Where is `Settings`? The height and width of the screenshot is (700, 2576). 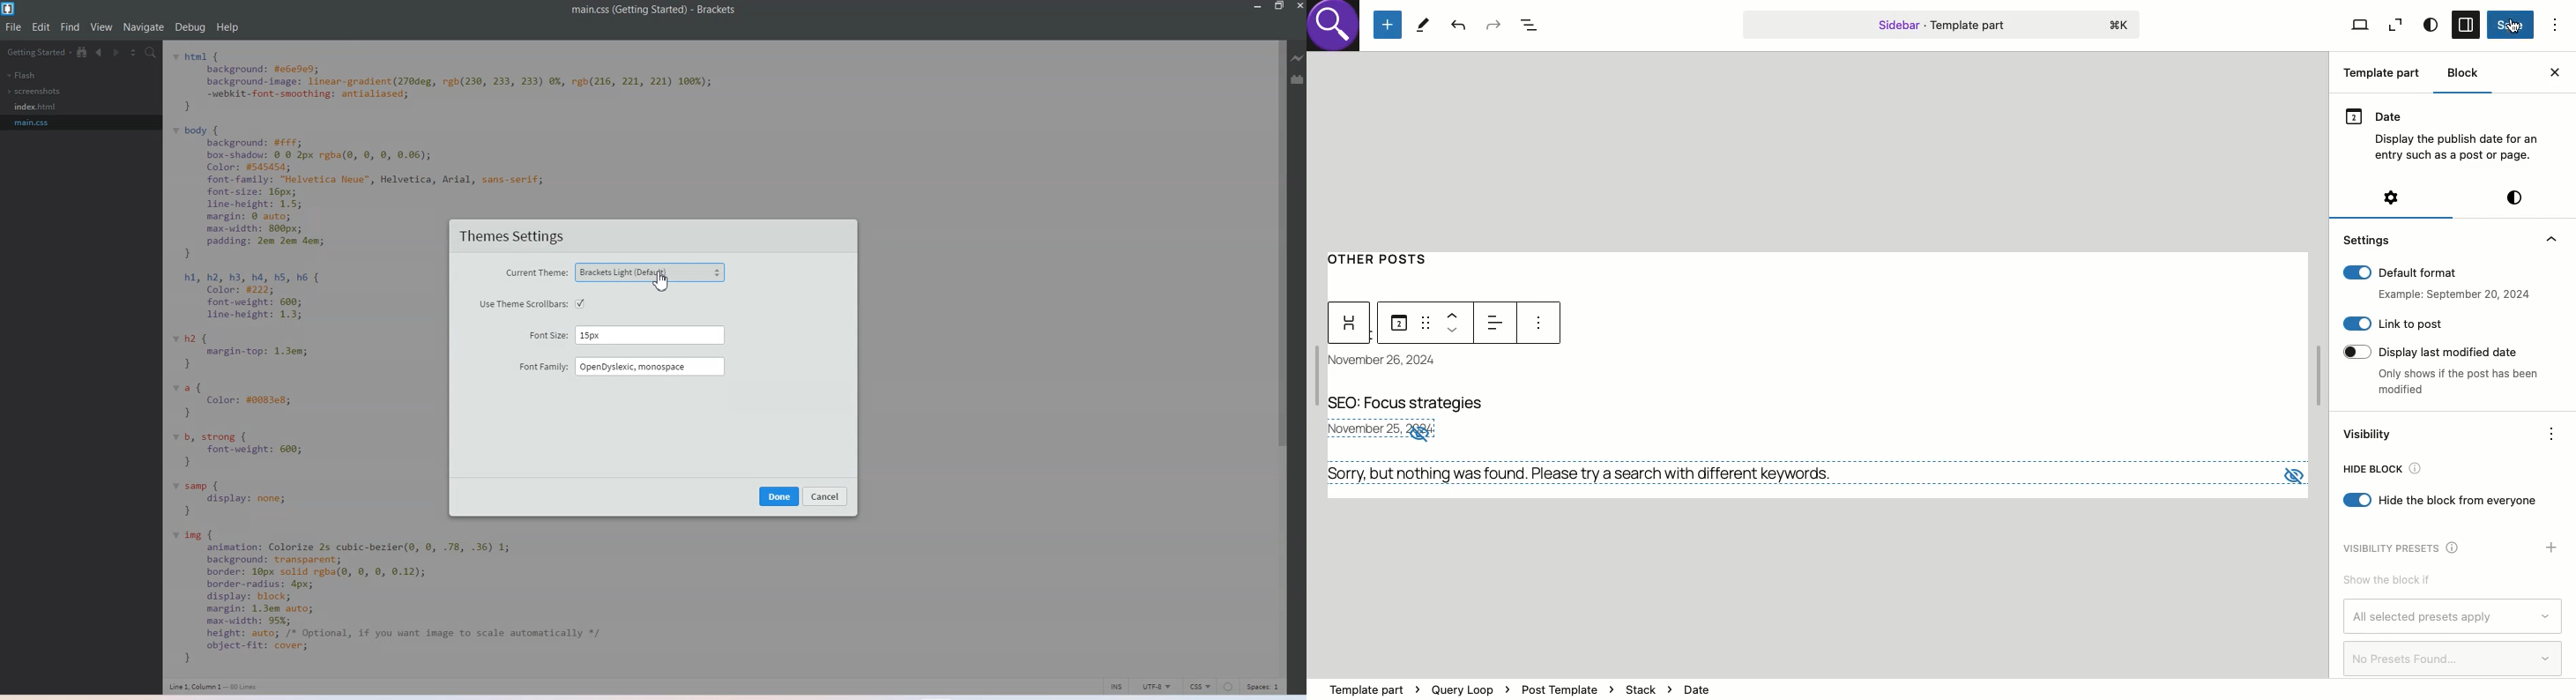
Settings is located at coordinates (2369, 239).